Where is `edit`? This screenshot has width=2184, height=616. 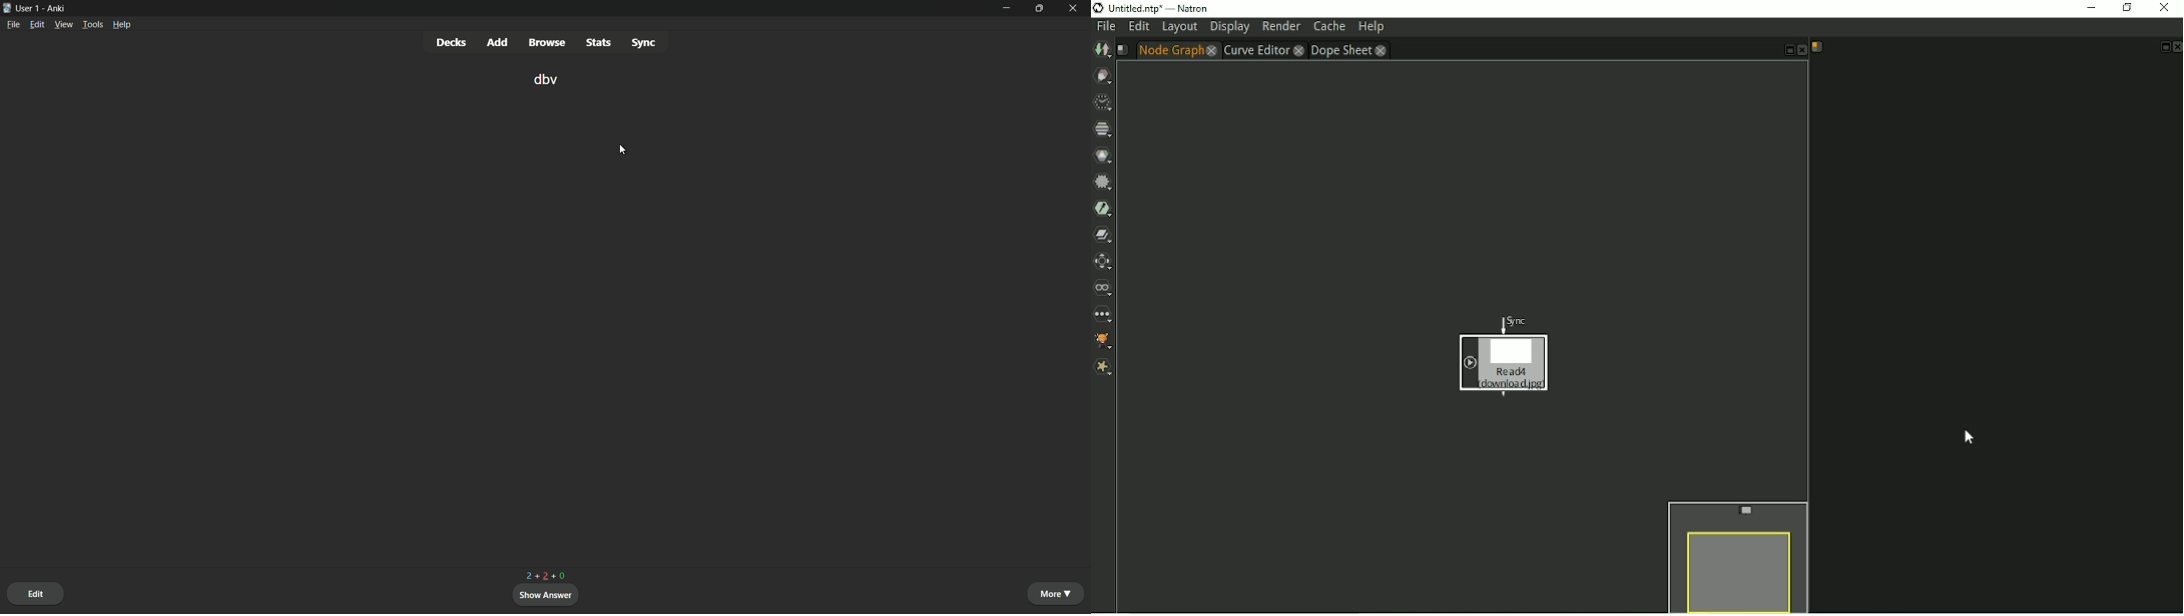
edit is located at coordinates (38, 24).